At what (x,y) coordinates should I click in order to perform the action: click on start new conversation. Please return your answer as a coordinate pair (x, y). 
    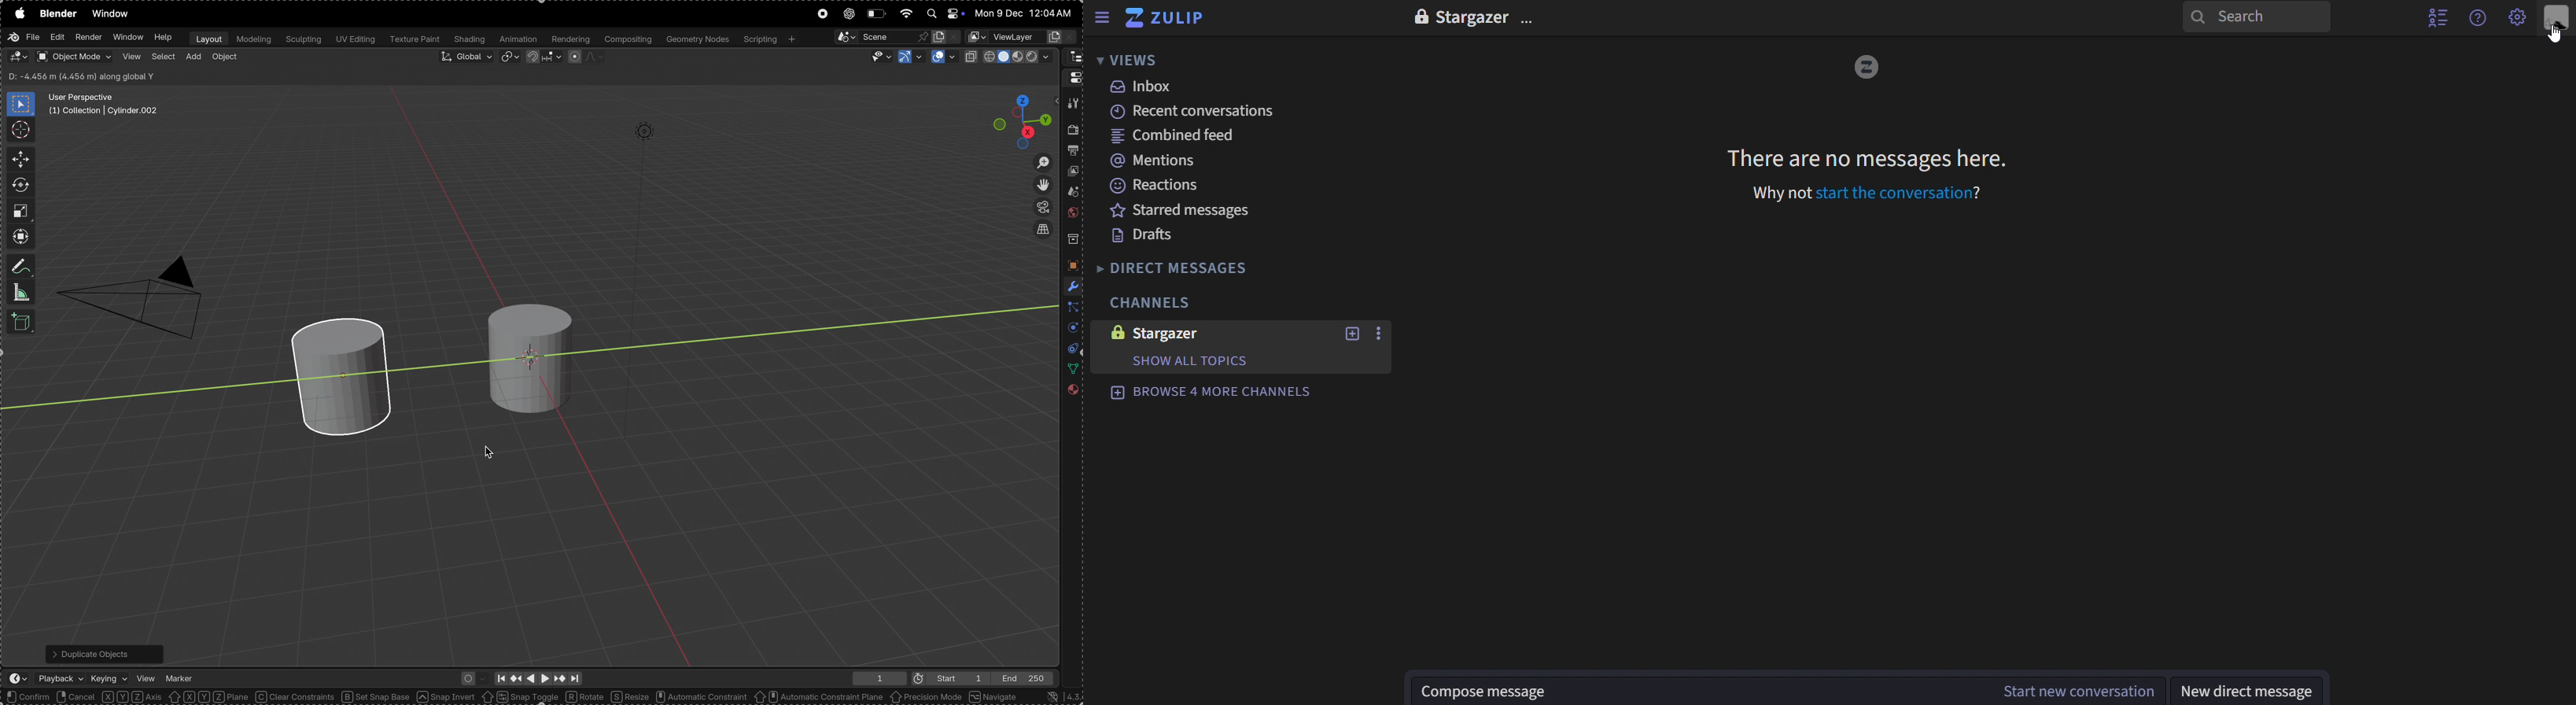
    Looking at the image, I should click on (2078, 691).